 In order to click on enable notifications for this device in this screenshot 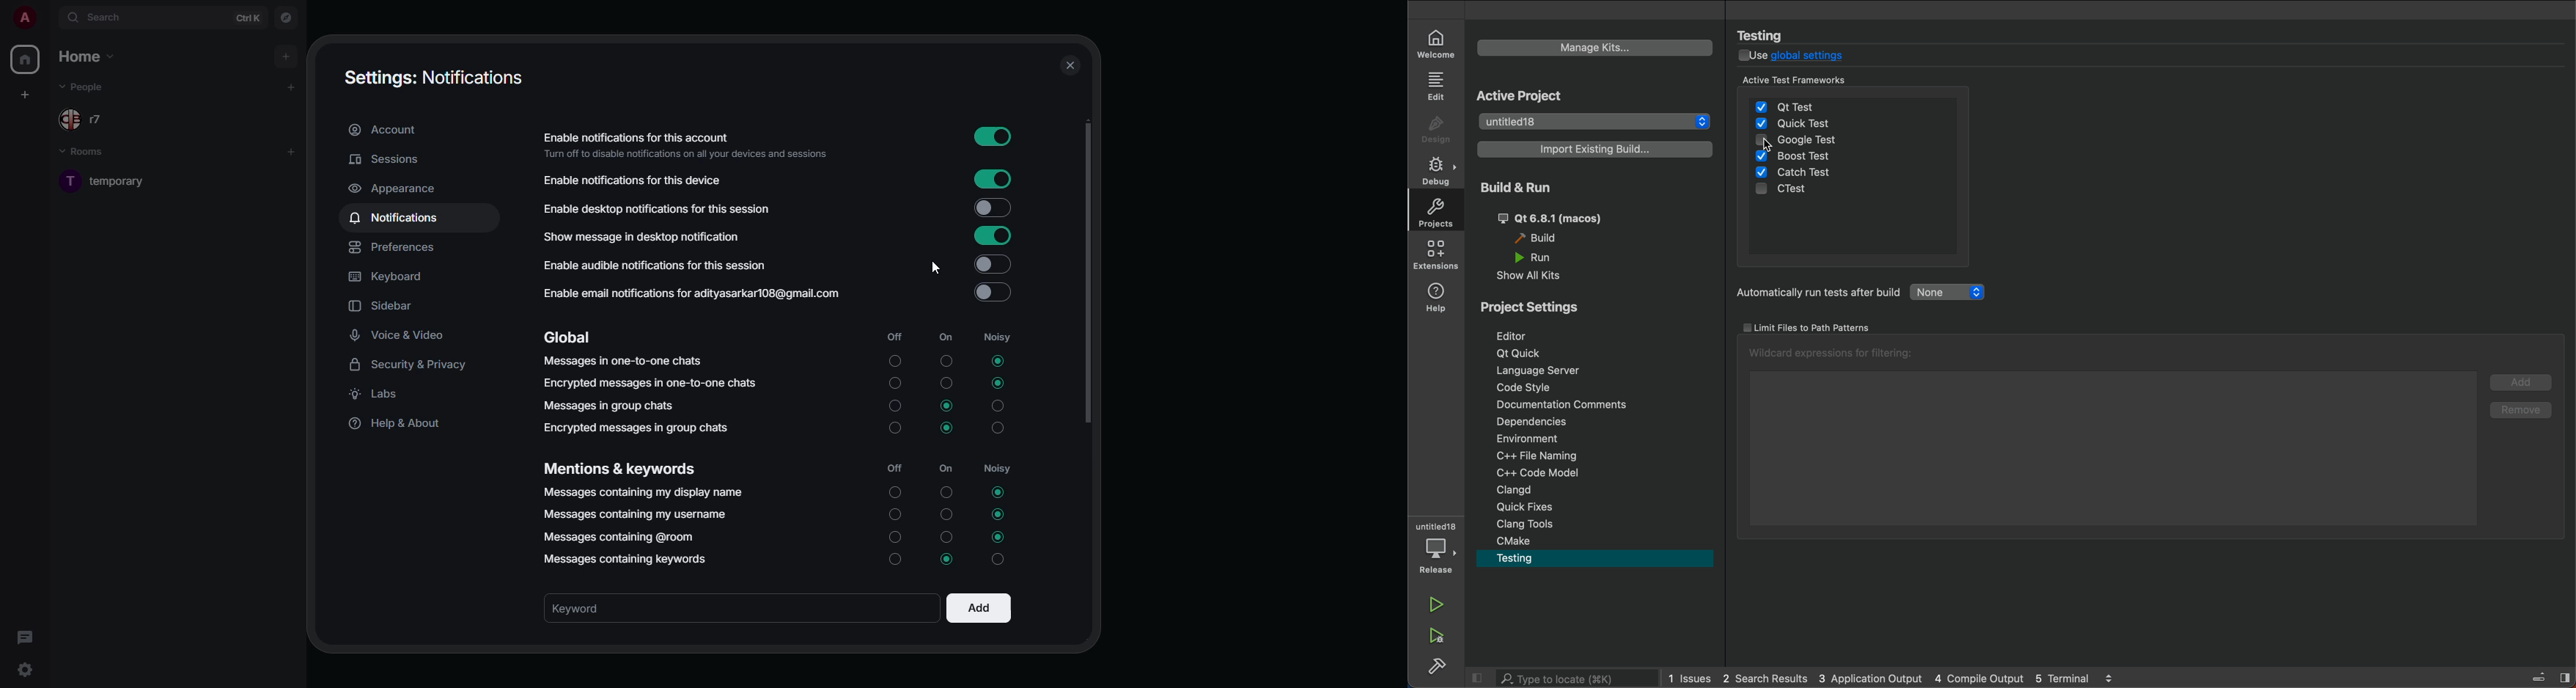, I will do `click(630, 180)`.